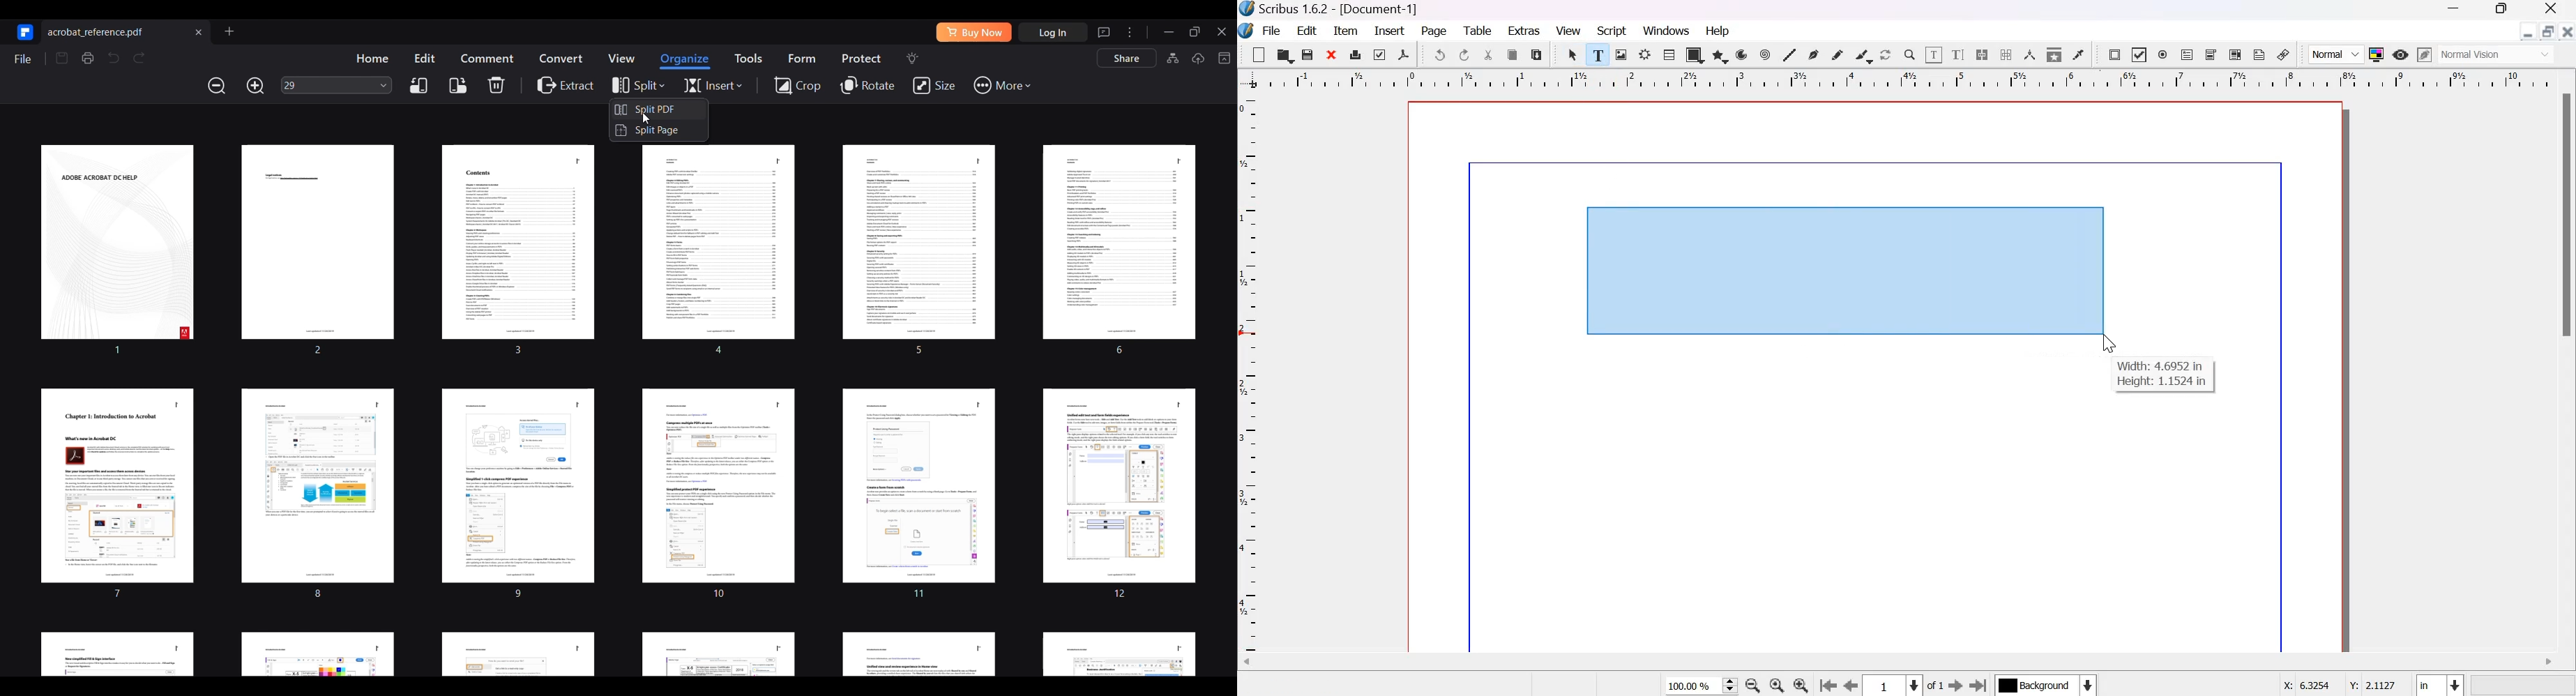 The height and width of the screenshot is (700, 2576). What do you see at coordinates (1933, 54) in the screenshot?
I see `edit contents of frame` at bounding box center [1933, 54].